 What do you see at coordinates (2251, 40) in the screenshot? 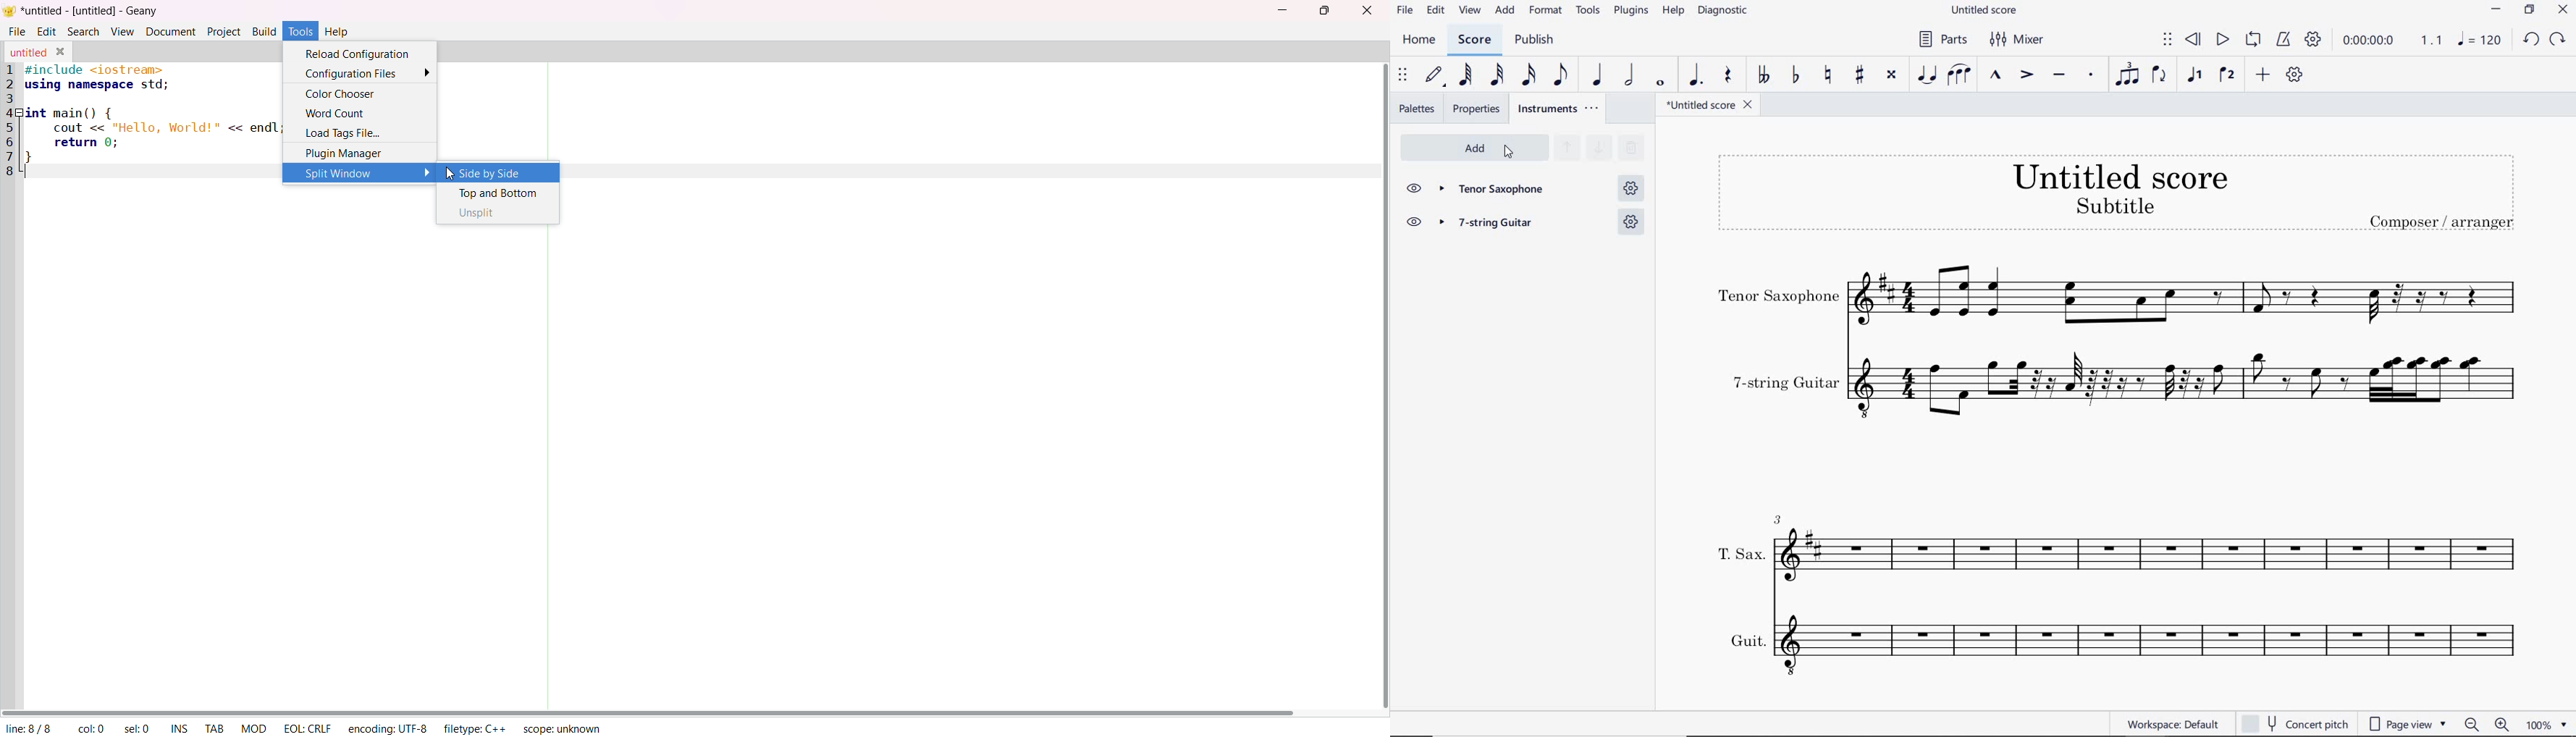
I see `LOOP PLAYBACK` at bounding box center [2251, 40].